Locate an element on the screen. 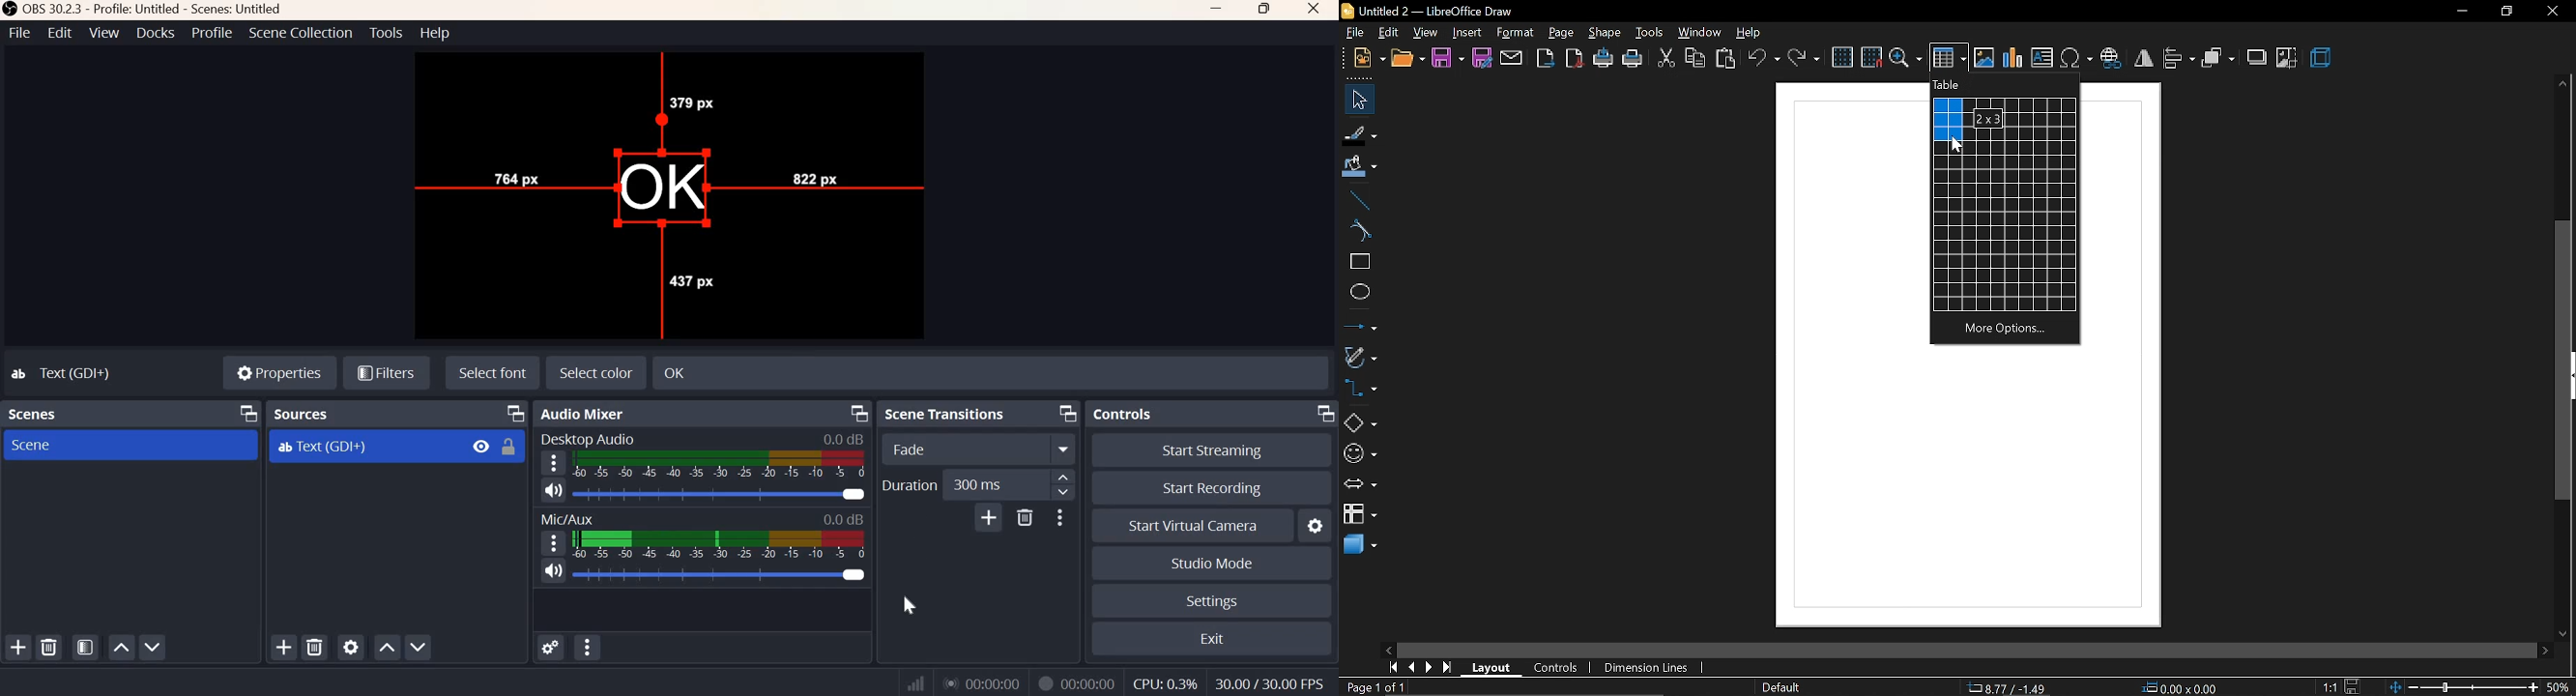 Image resolution: width=2576 pixels, height=700 pixels. symbol shapes is located at coordinates (1359, 454).